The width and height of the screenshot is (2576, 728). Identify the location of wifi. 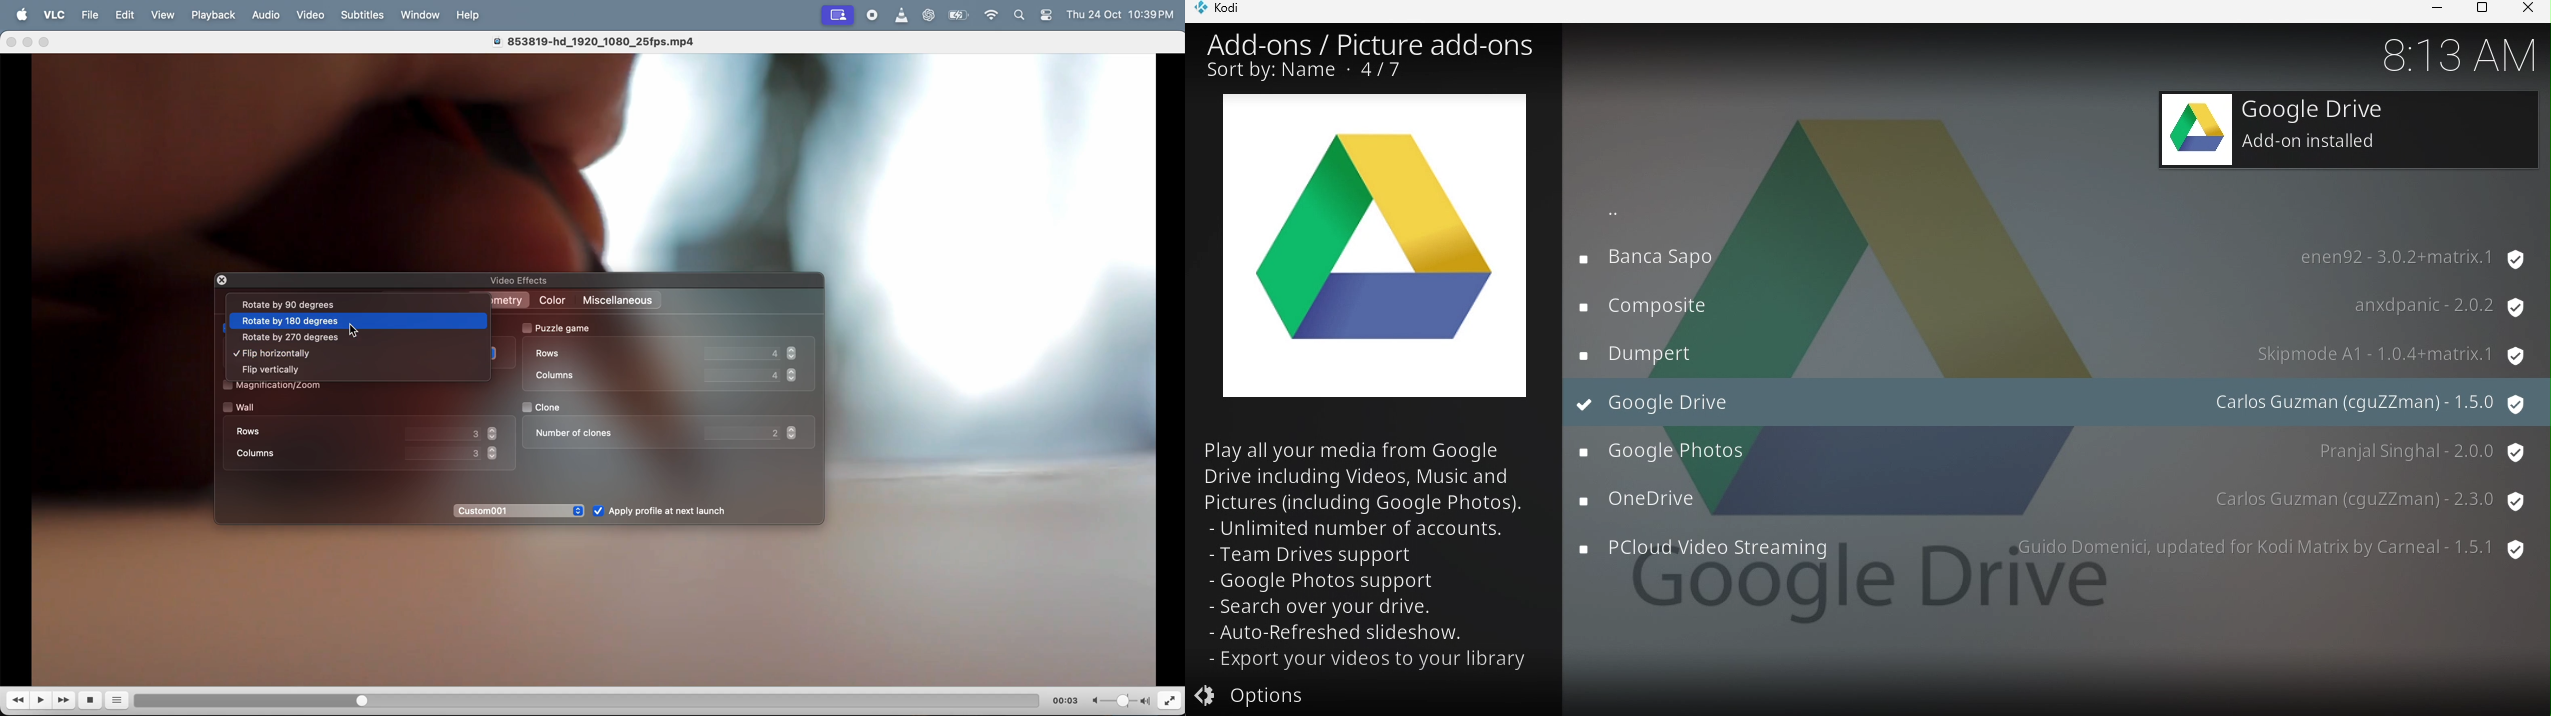
(993, 17).